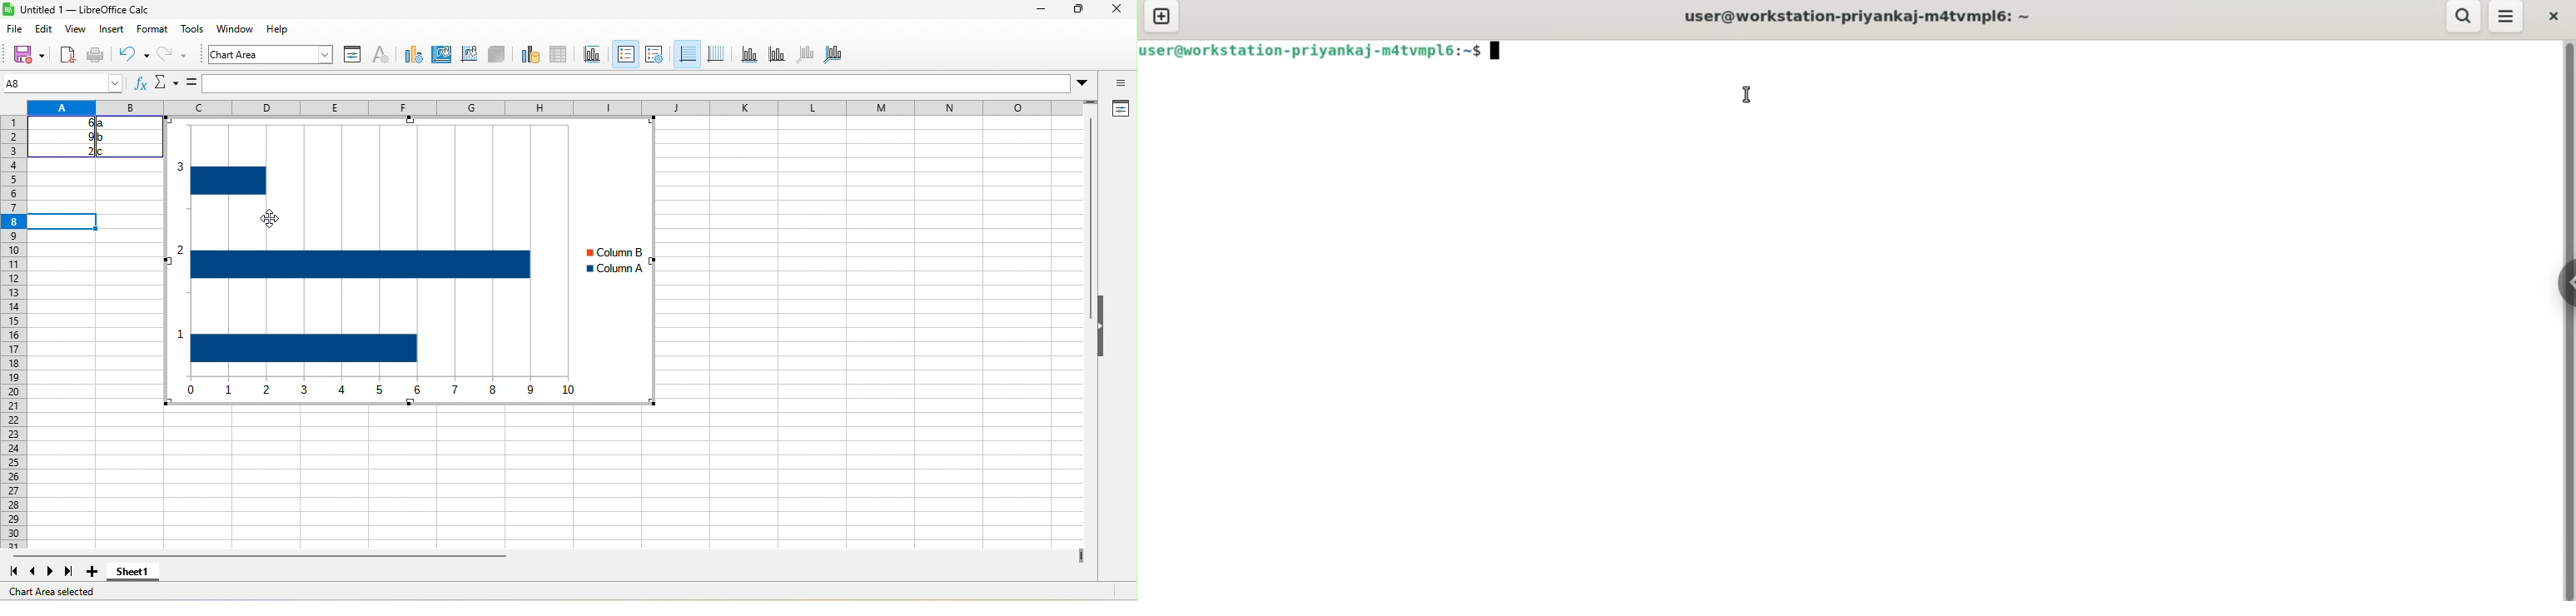  I want to click on titles, so click(655, 55).